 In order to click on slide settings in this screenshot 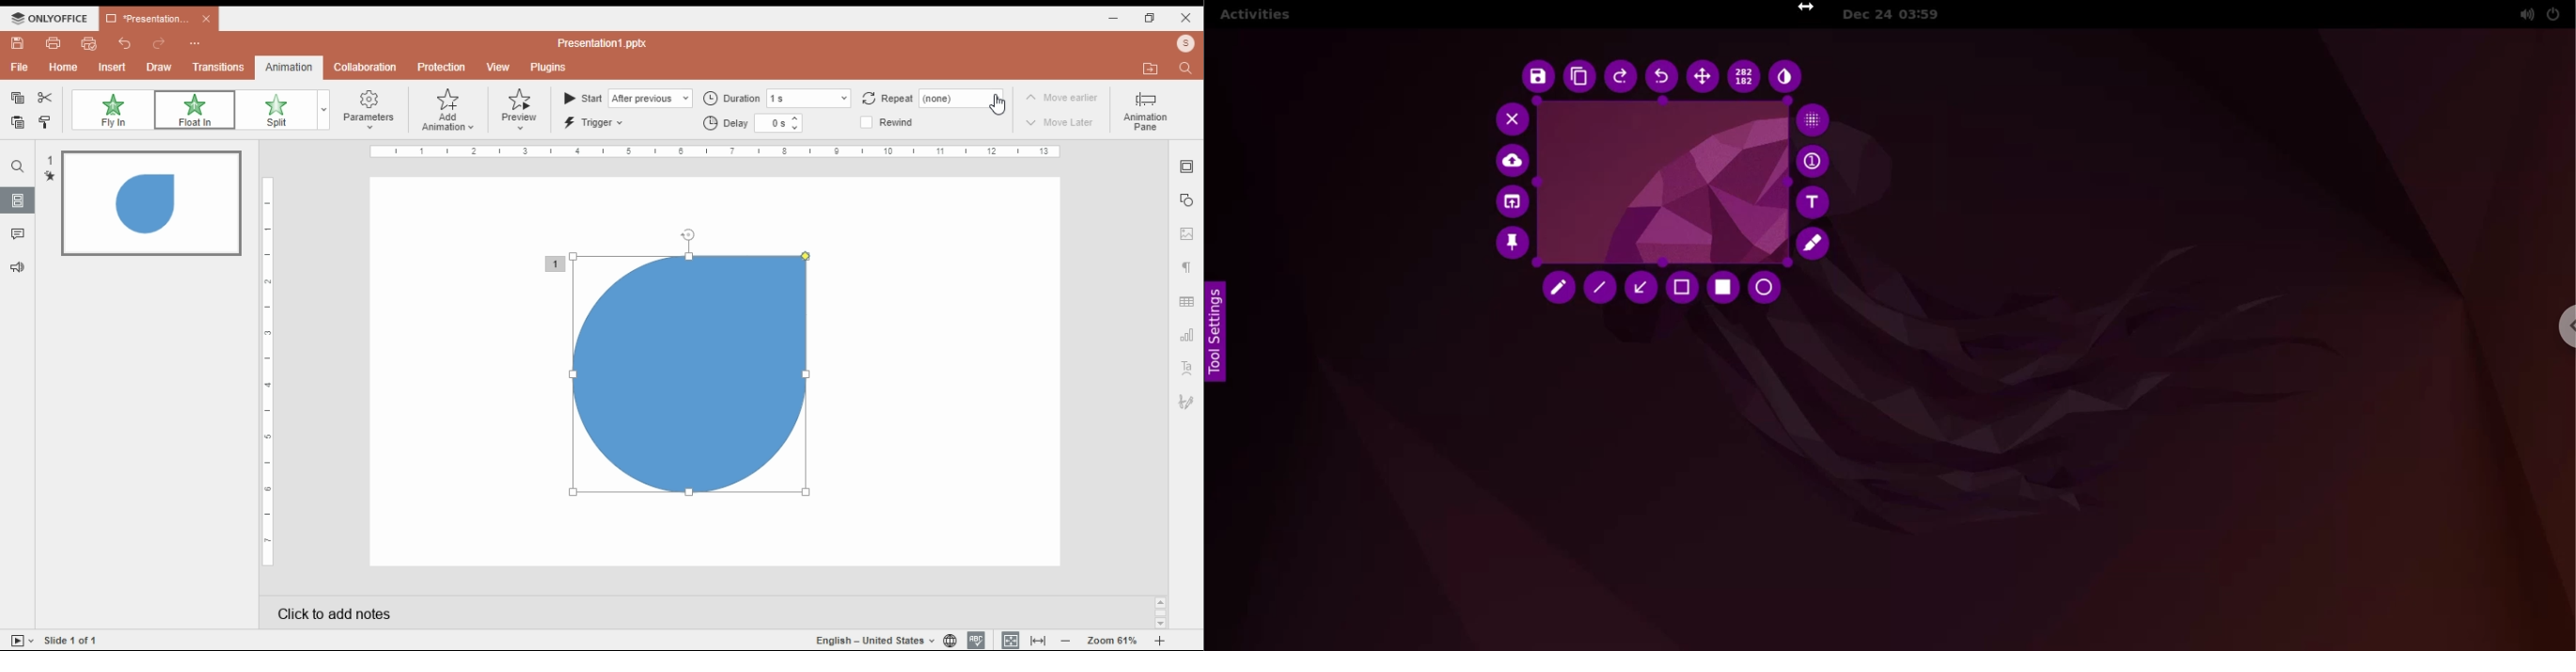, I will do `click(1186, 168)`.